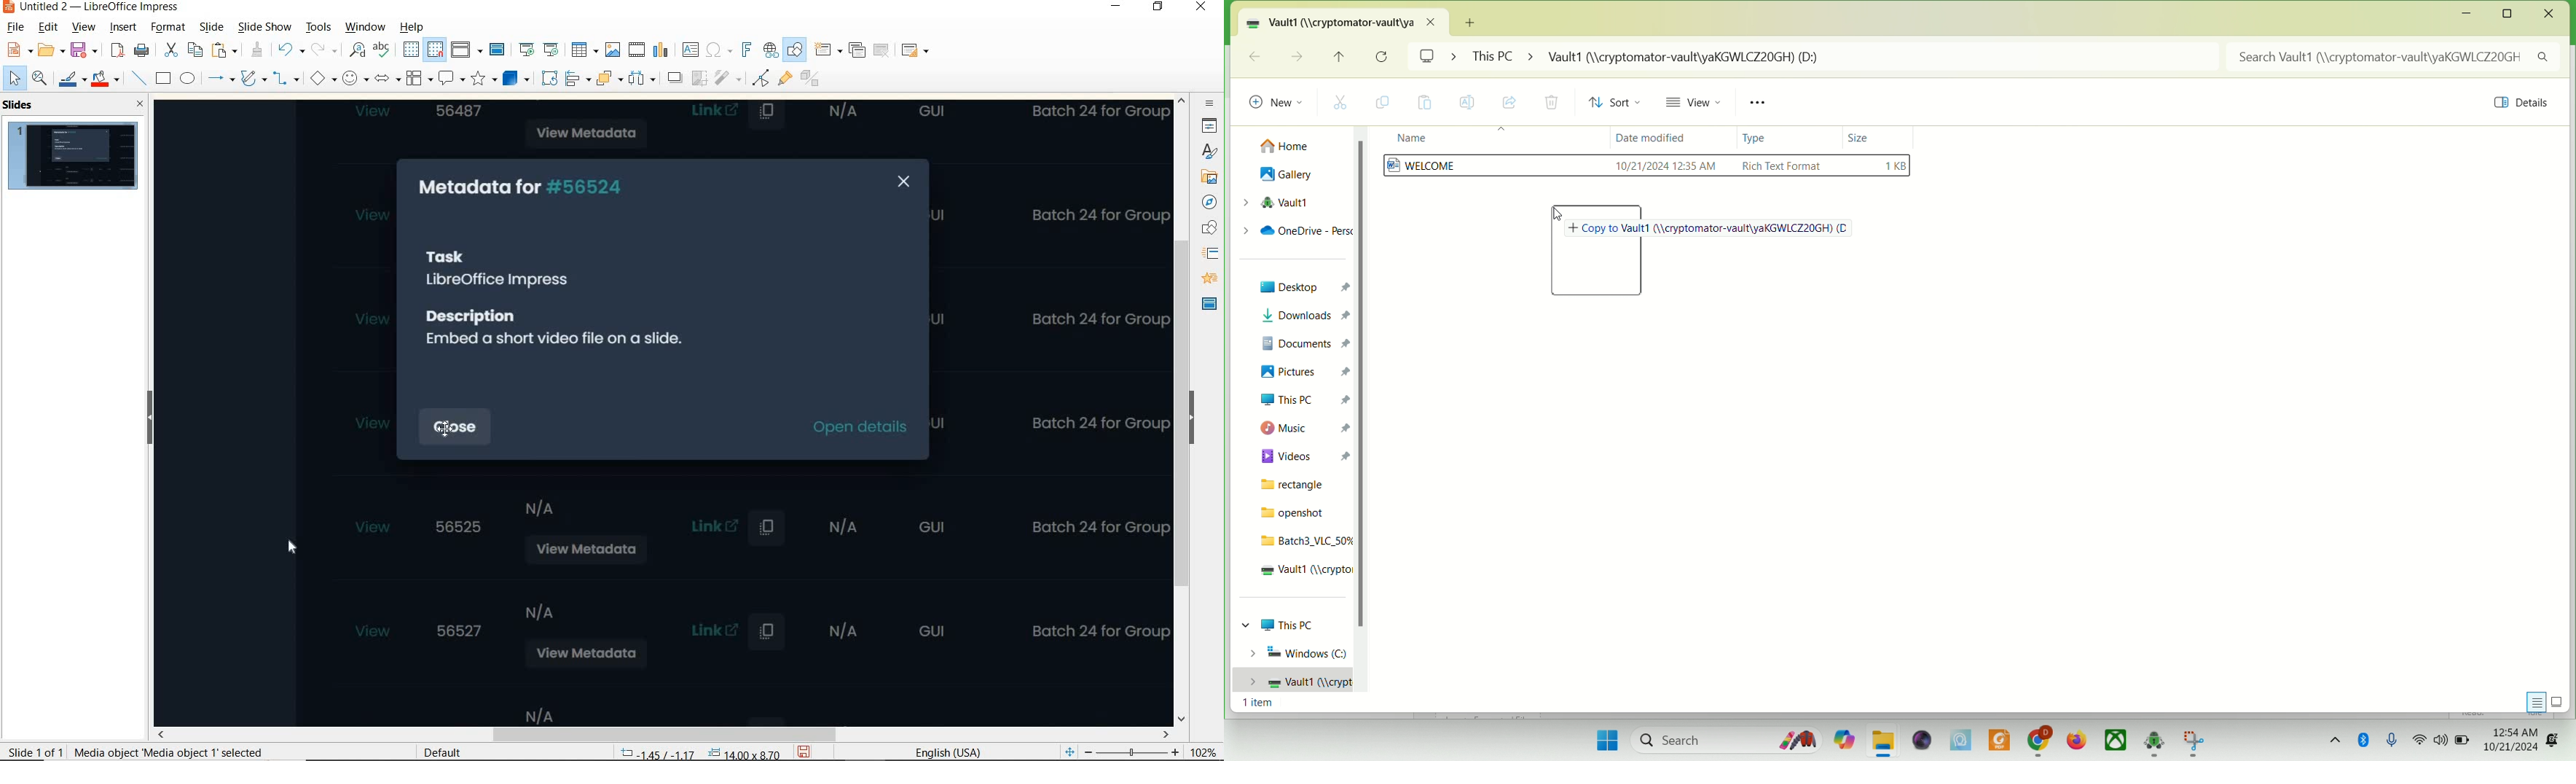 The width and height of the screenshot is (2576, 784). Describe the element at coordinates (2467, 15) in the screenshot. I see `minimize` at that location.